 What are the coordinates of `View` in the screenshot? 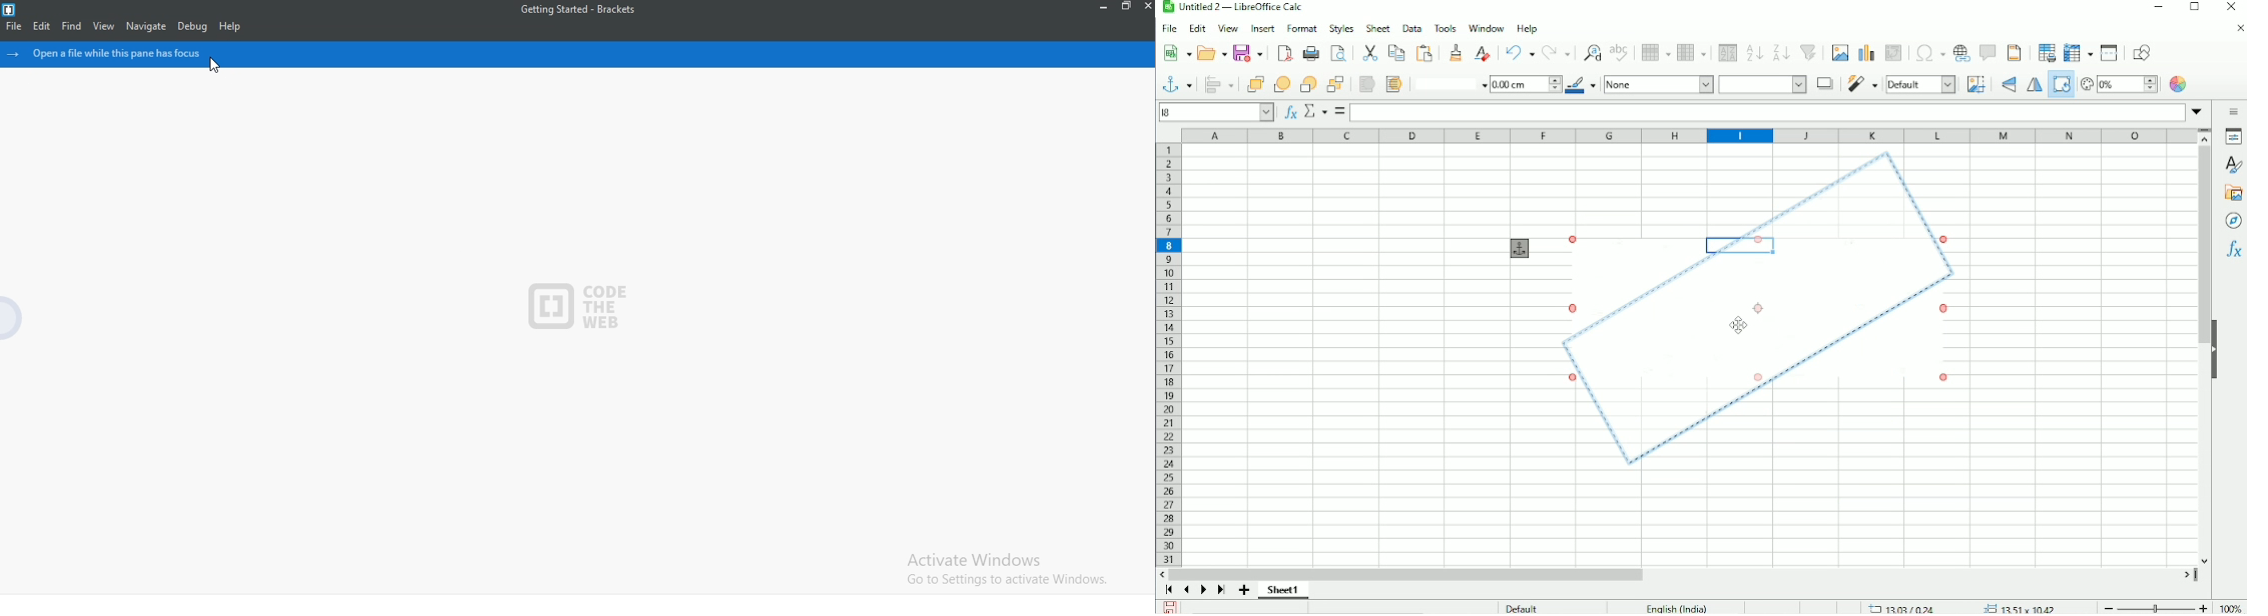 It's located at (1227, 28).